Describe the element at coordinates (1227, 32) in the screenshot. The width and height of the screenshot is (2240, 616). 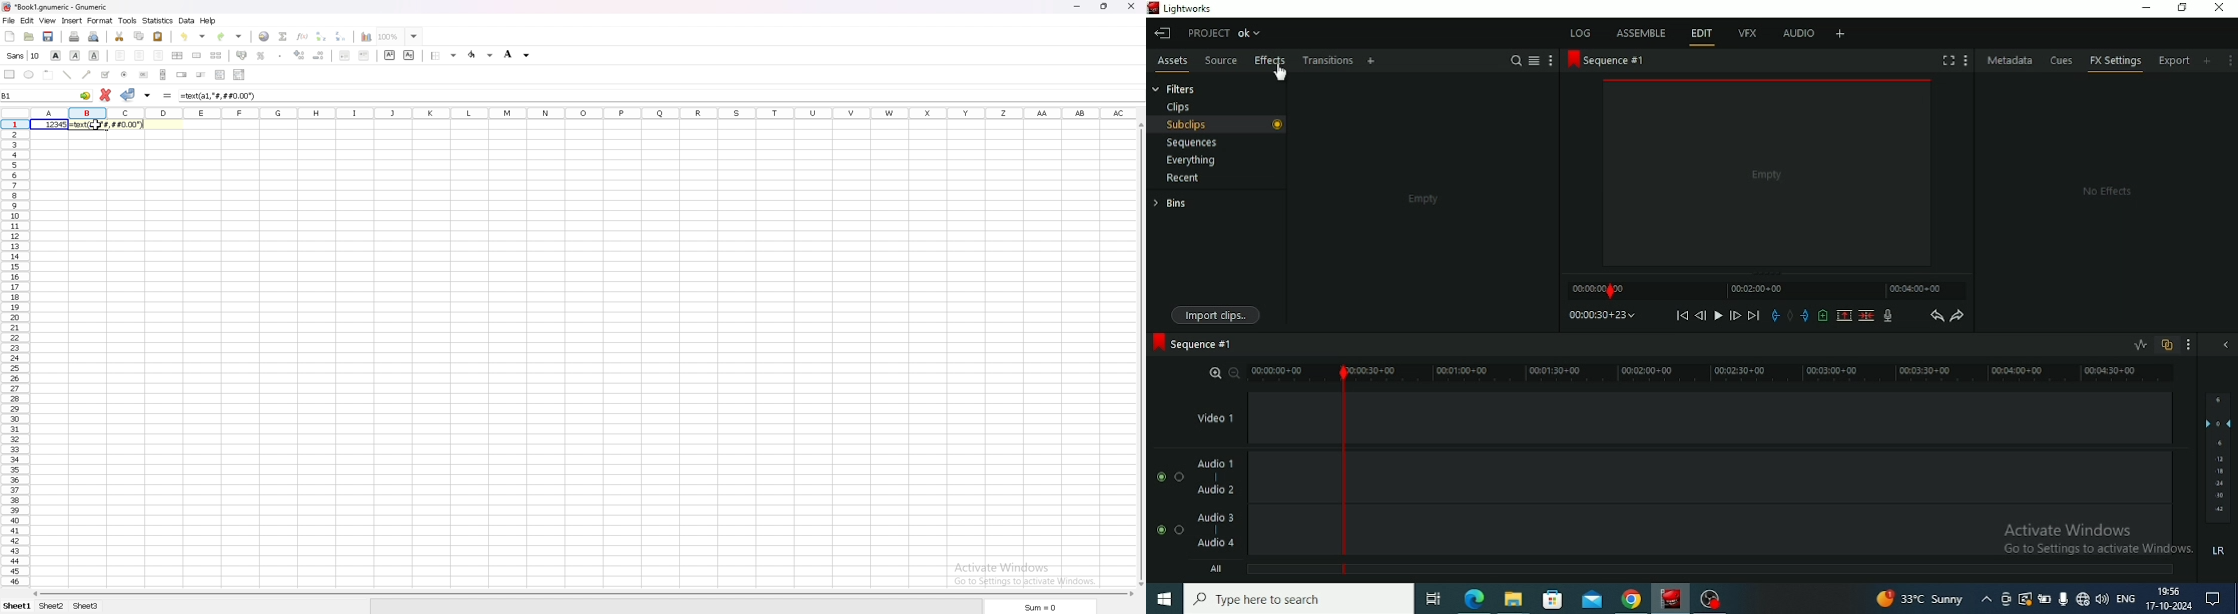
I see `Project status bar` at that location.